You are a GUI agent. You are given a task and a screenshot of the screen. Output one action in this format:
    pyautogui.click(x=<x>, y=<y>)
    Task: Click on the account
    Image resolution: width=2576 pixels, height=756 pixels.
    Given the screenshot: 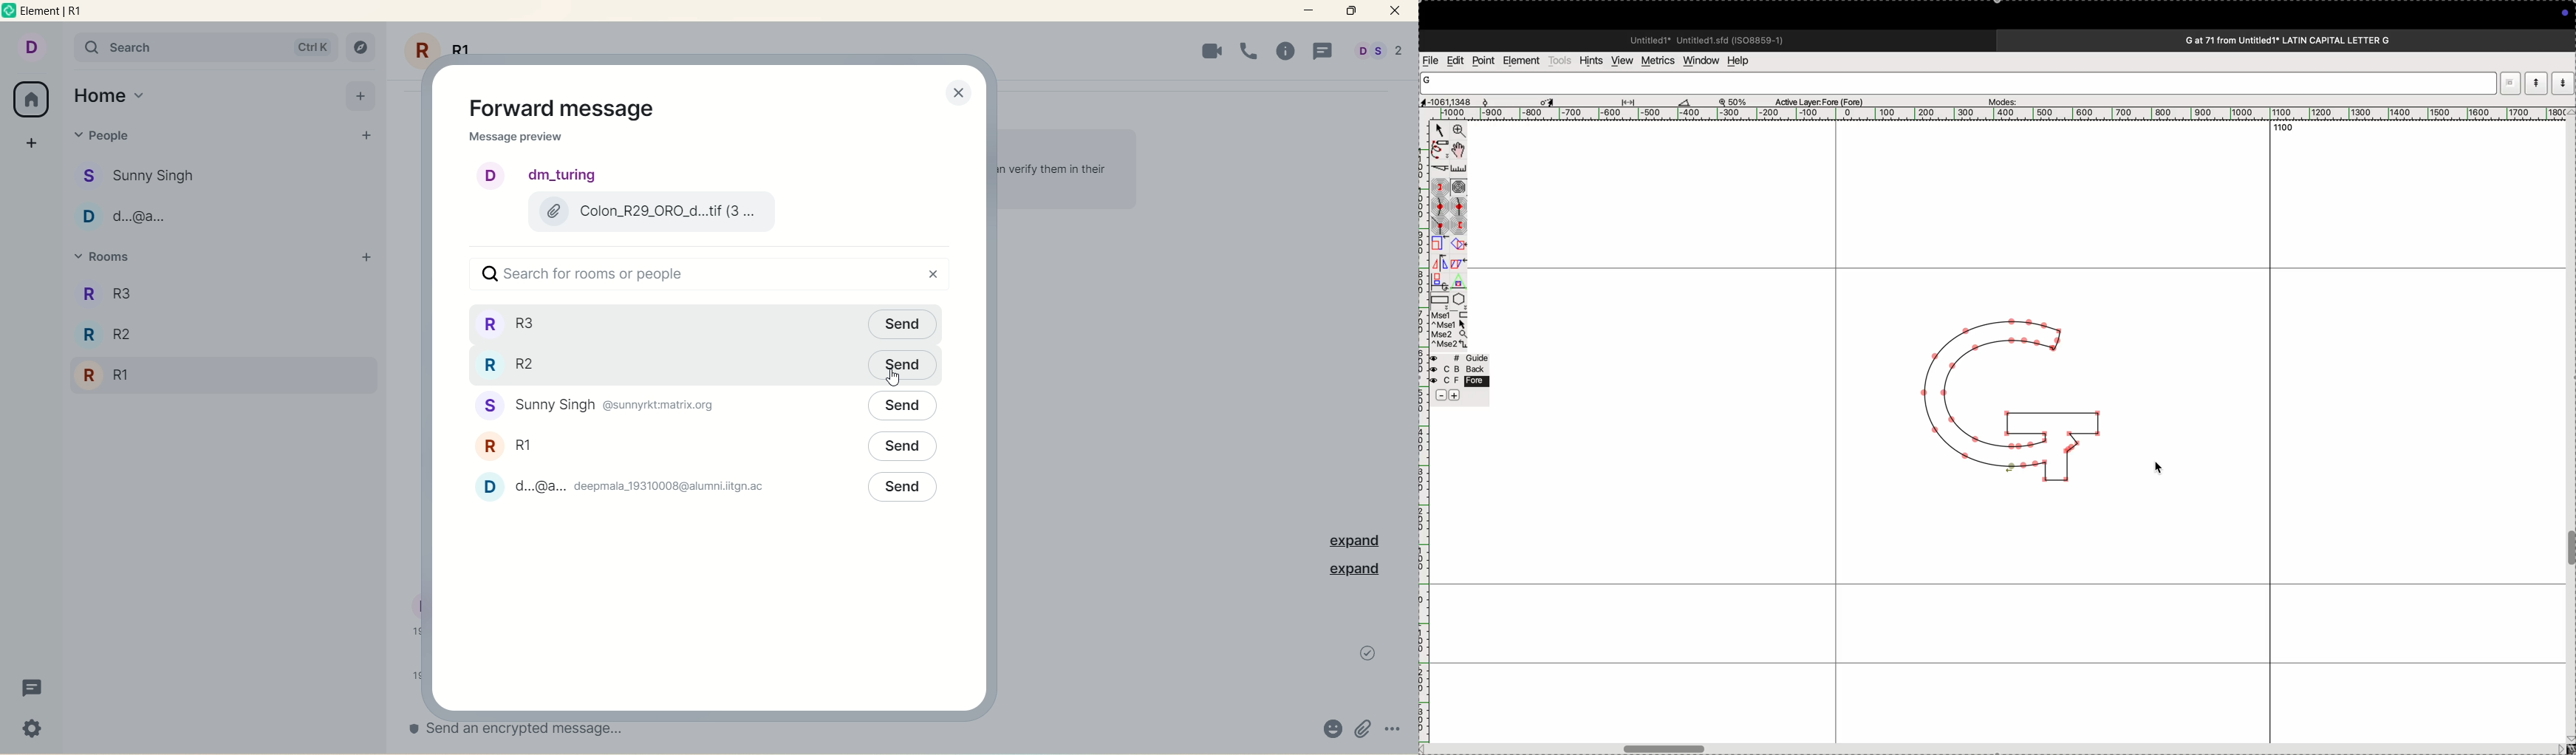 What is the action you would take?
    pyautogui.click(x=30, y=46)
    